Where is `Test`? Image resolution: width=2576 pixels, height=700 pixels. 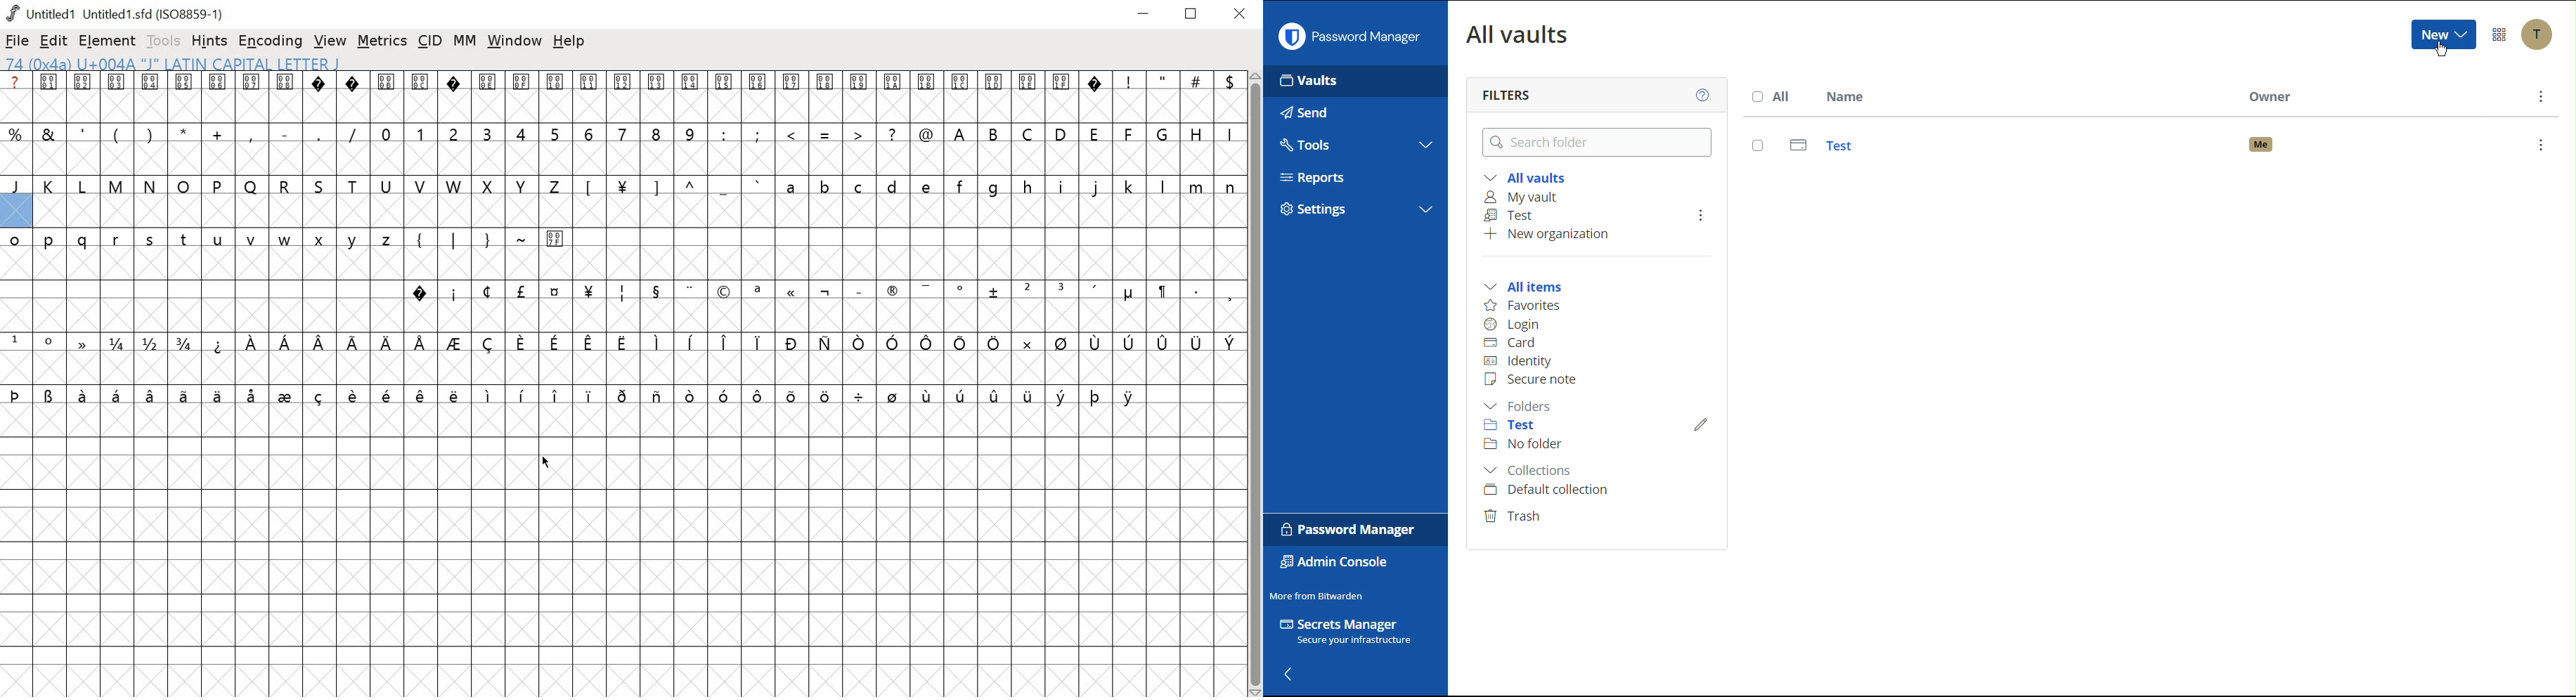
Test is located at coordinates (1513, 216).